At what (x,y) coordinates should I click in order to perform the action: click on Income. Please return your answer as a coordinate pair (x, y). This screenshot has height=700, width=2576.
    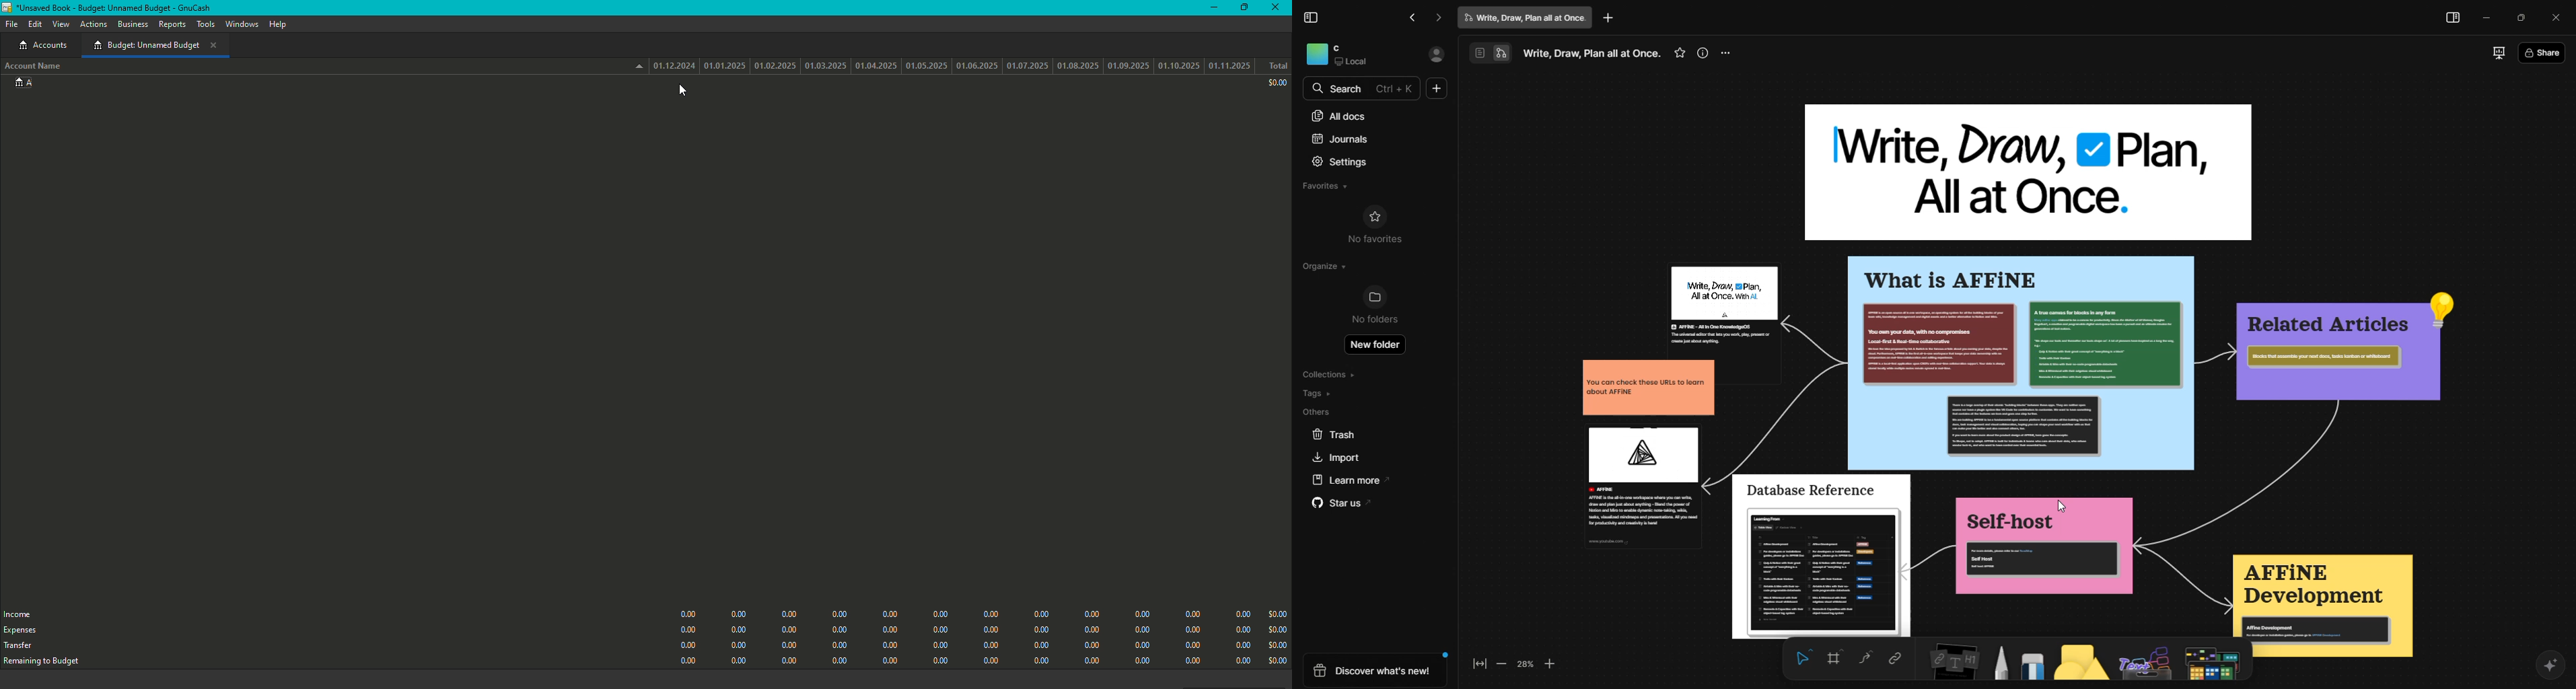
    Looking at the image, I should click on (22, 613).